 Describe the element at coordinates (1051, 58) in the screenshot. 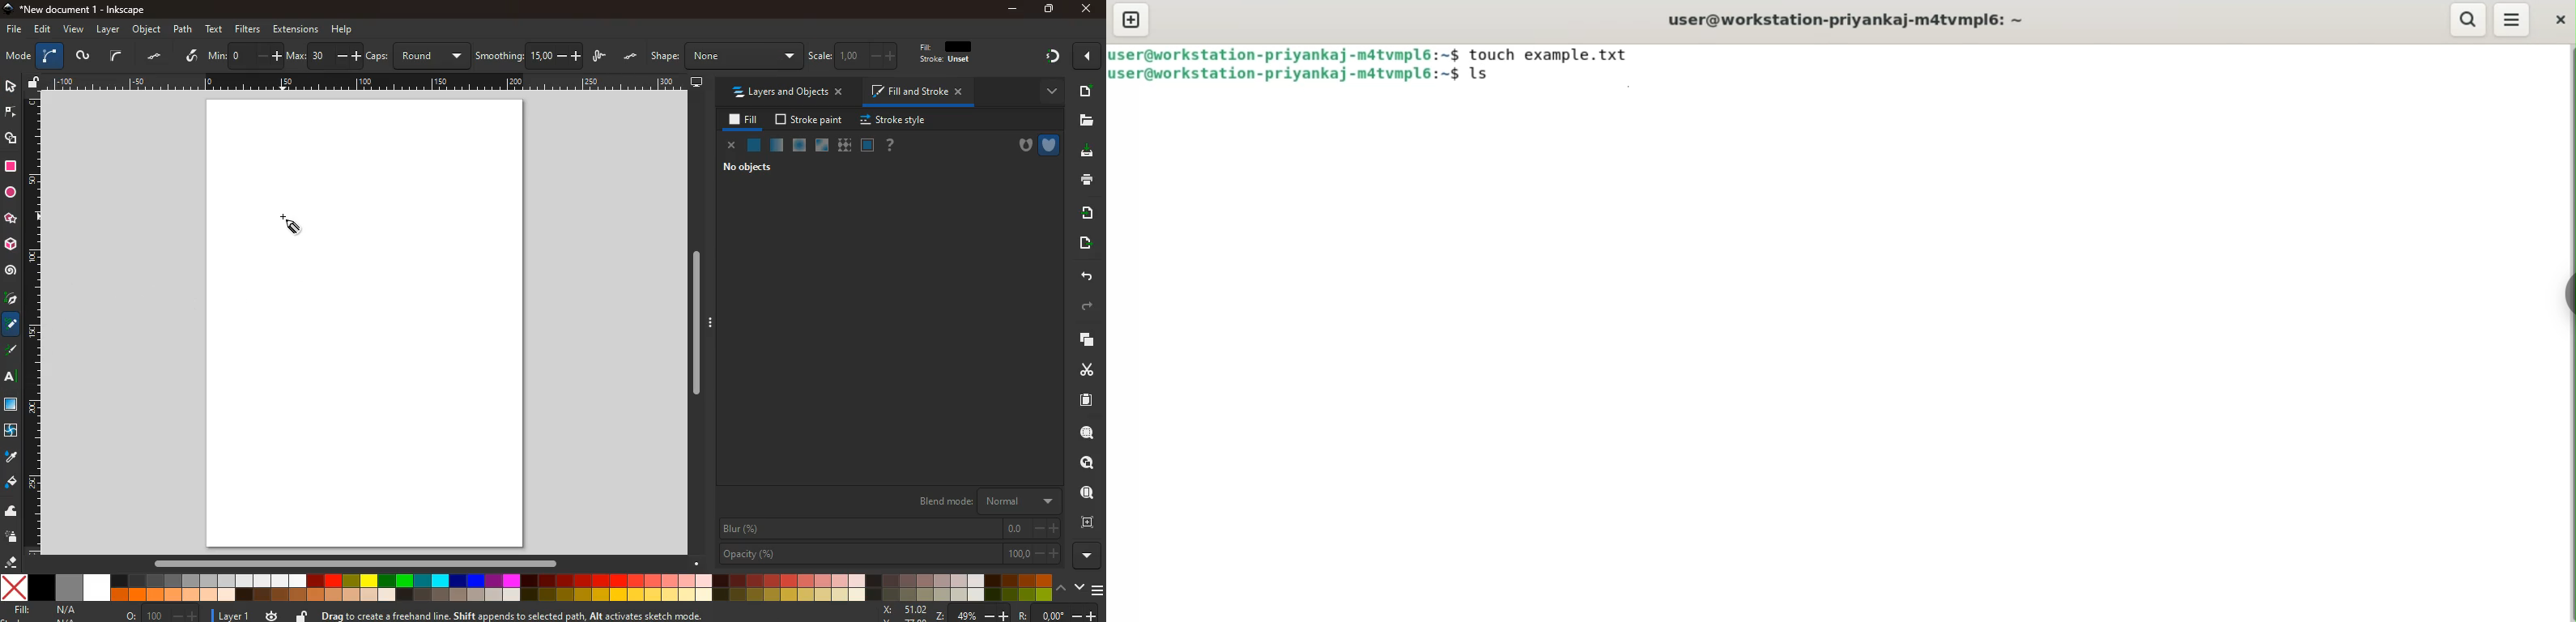

I see `gradient` at that location.